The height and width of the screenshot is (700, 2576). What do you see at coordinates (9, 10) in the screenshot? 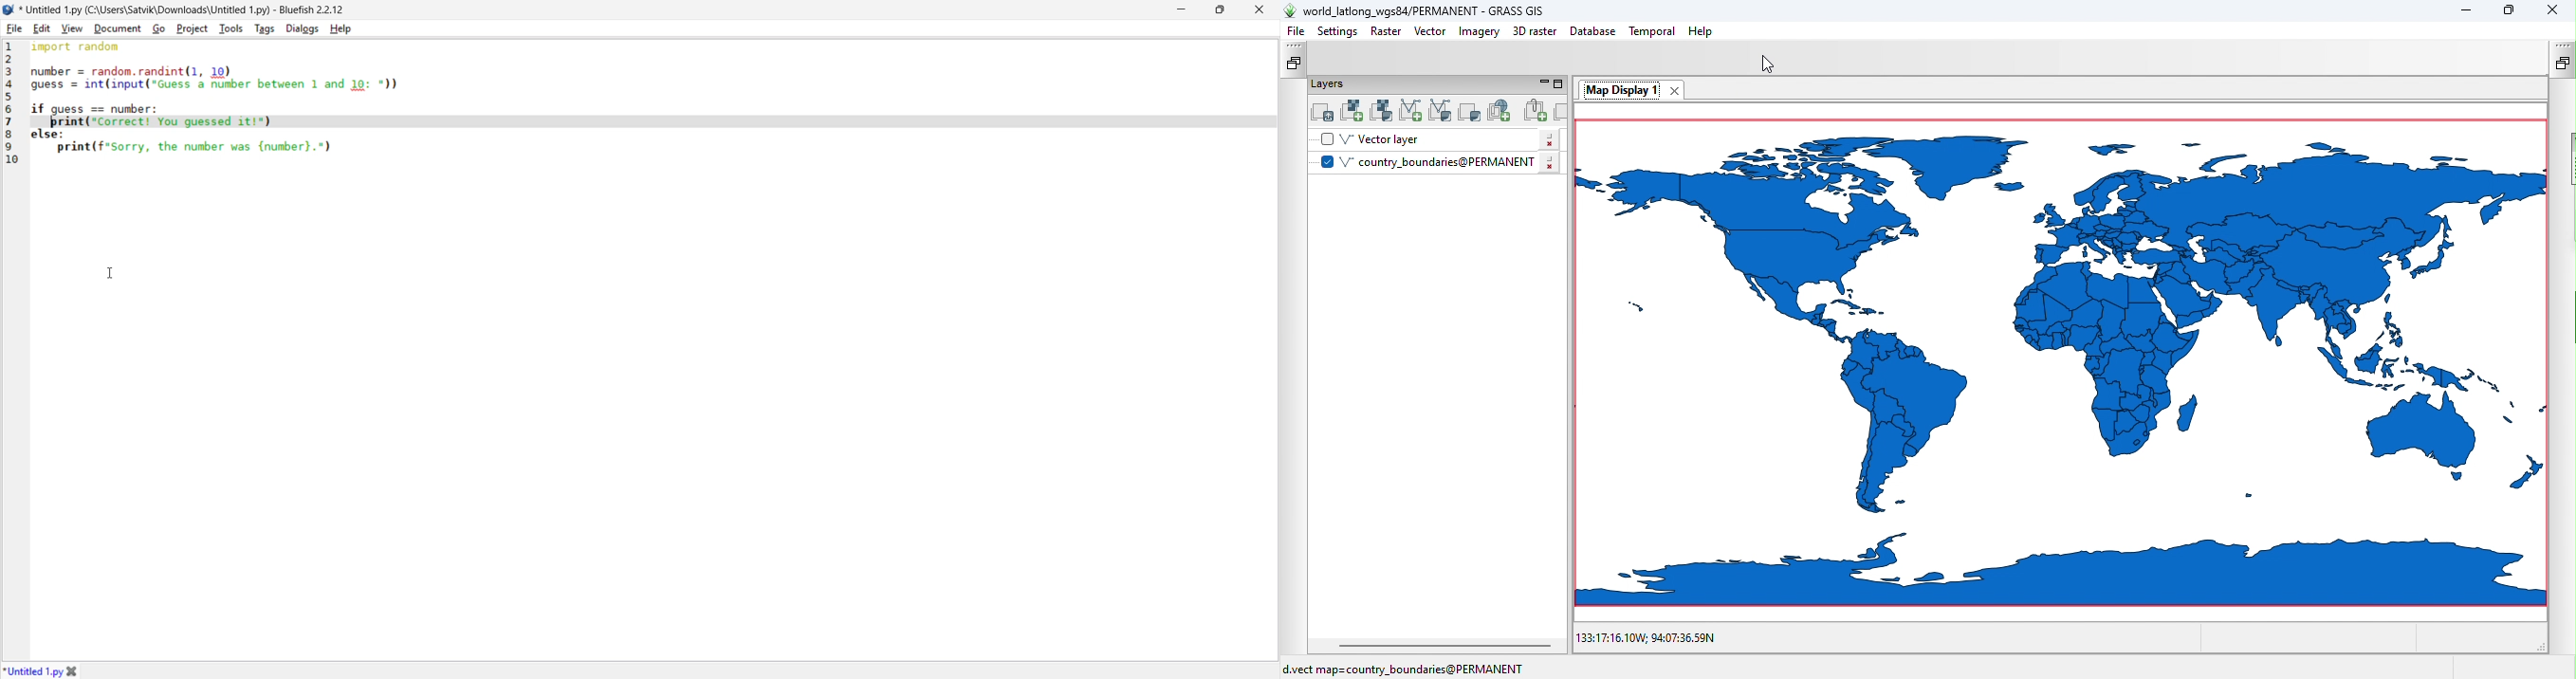
I see `logo` at bounding box center [9, 10].